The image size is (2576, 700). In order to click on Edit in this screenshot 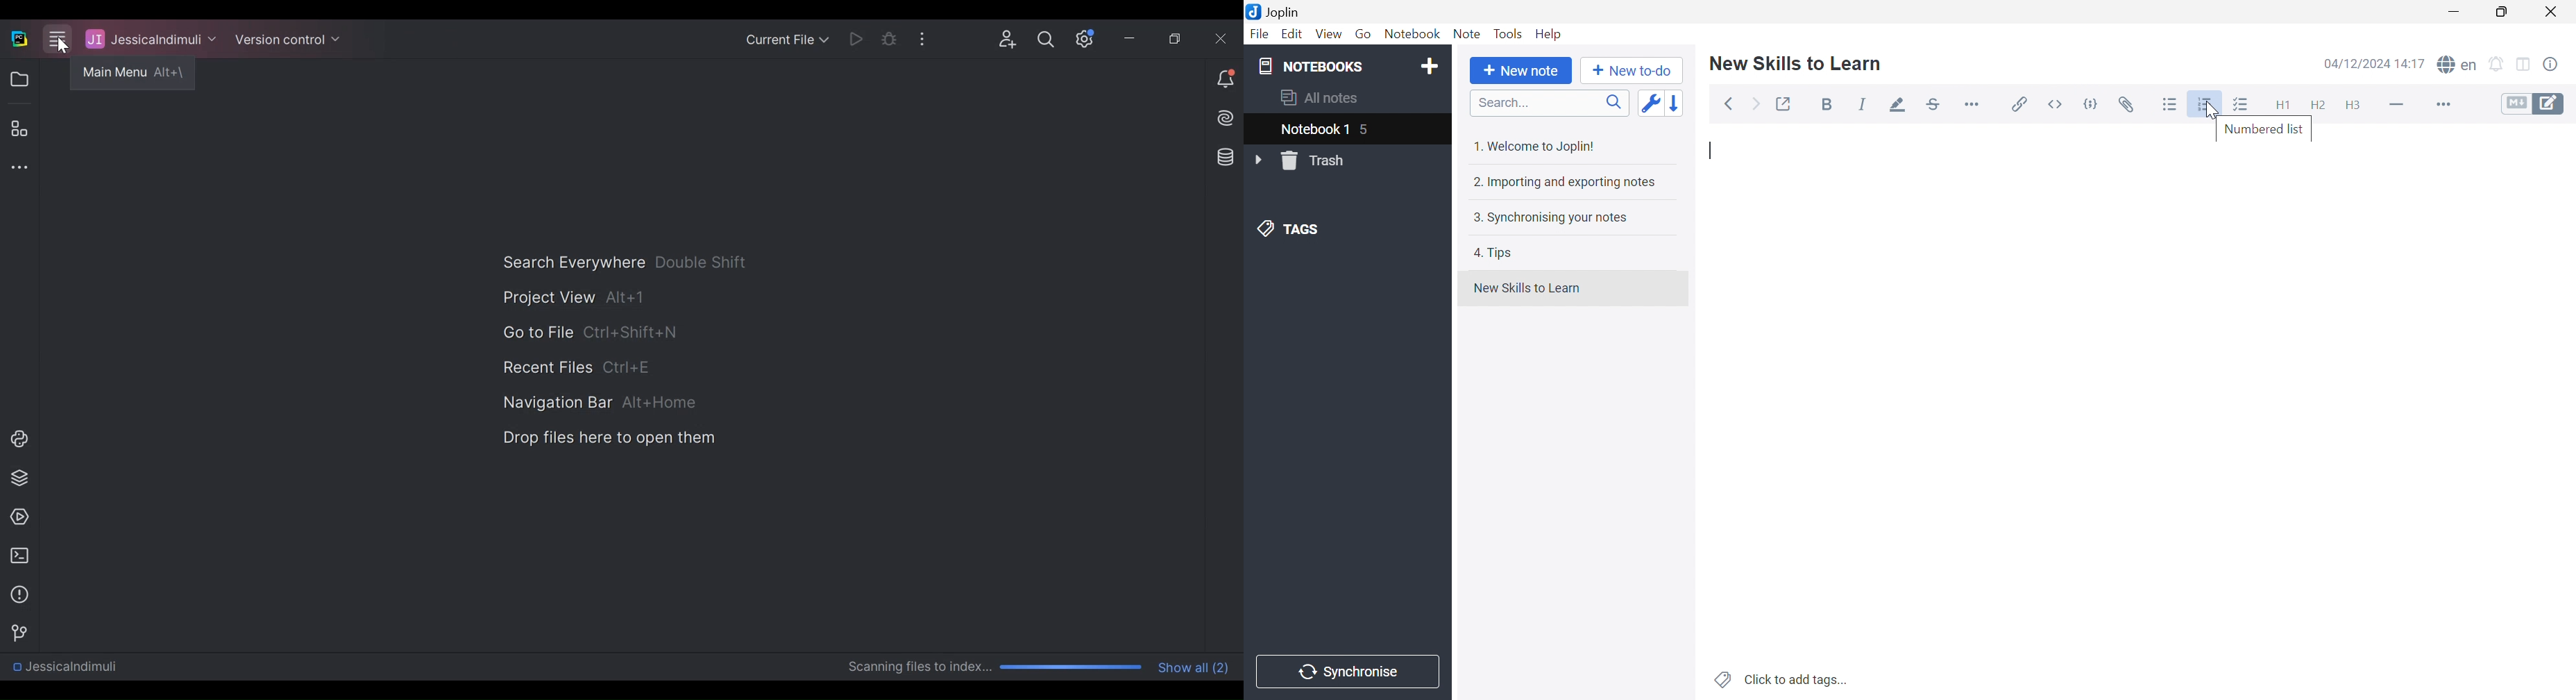, I will do `click(1290, 34)`.